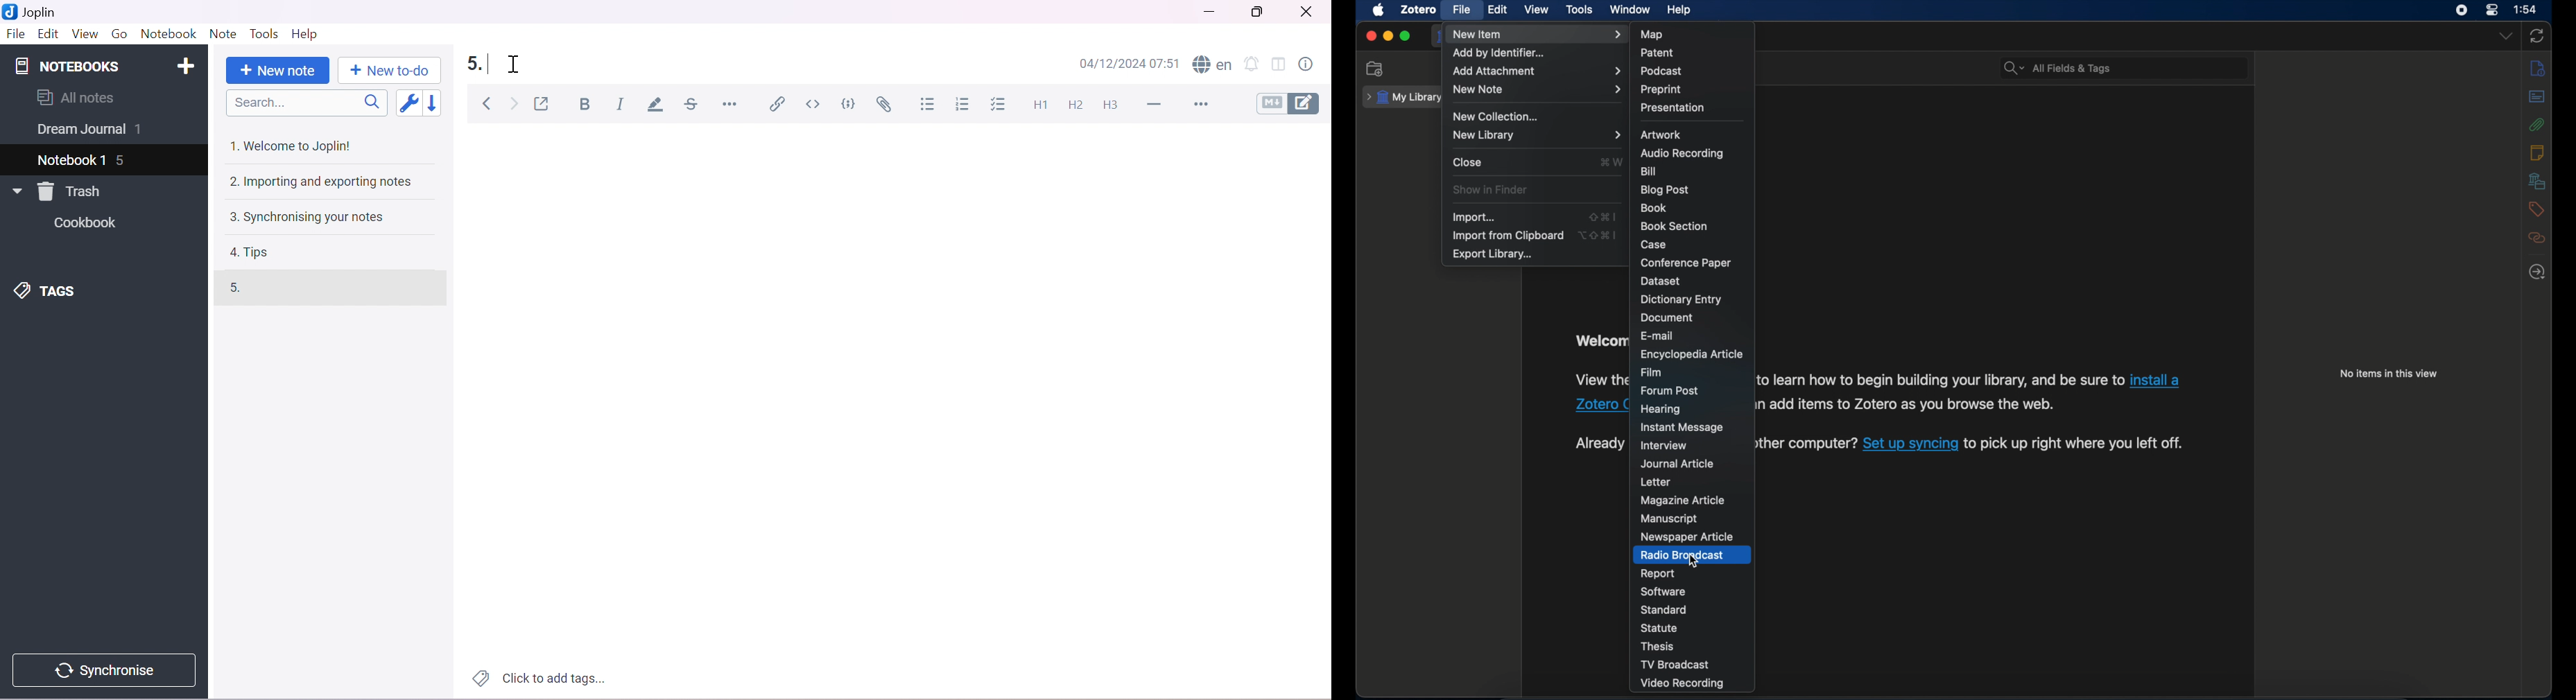 The width and height of the screenshot is (2576, 700). What do you see at coordinates (1665, 190) in the screenshot?
I see `blog post` at bounding box center [1665, 190].